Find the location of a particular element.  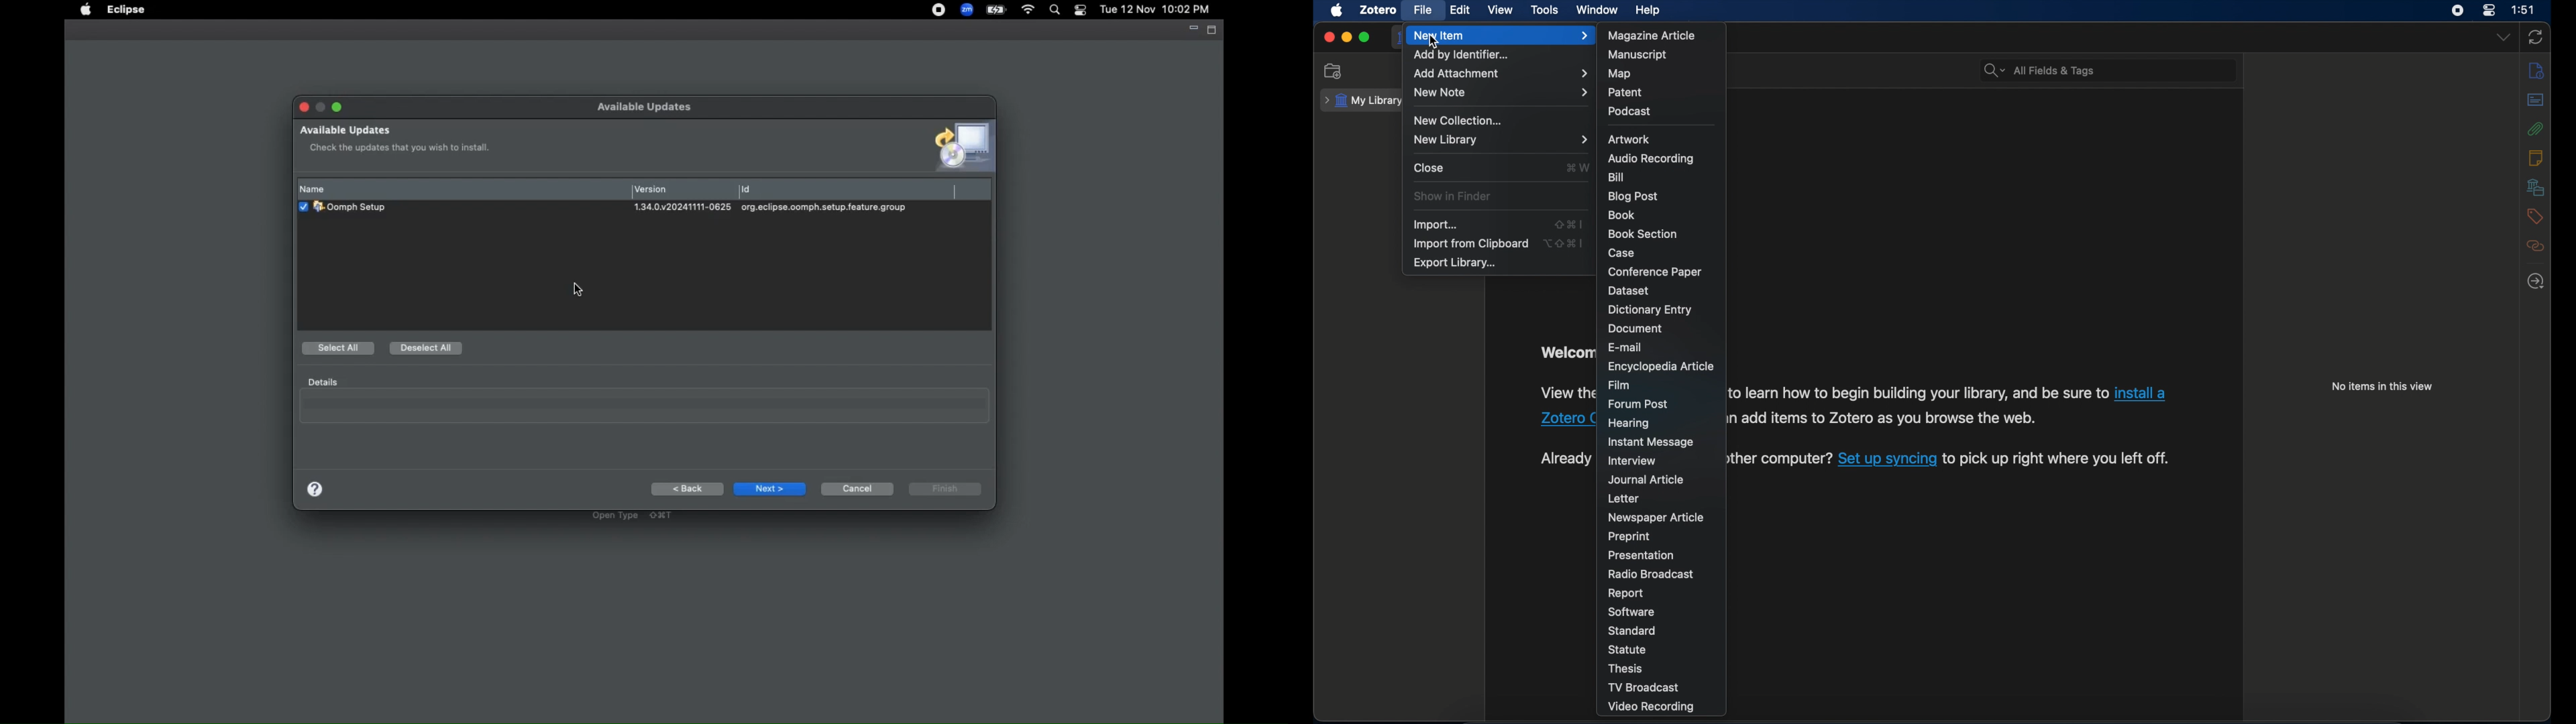

import from clipboard is located at coordinates (1472, 244).